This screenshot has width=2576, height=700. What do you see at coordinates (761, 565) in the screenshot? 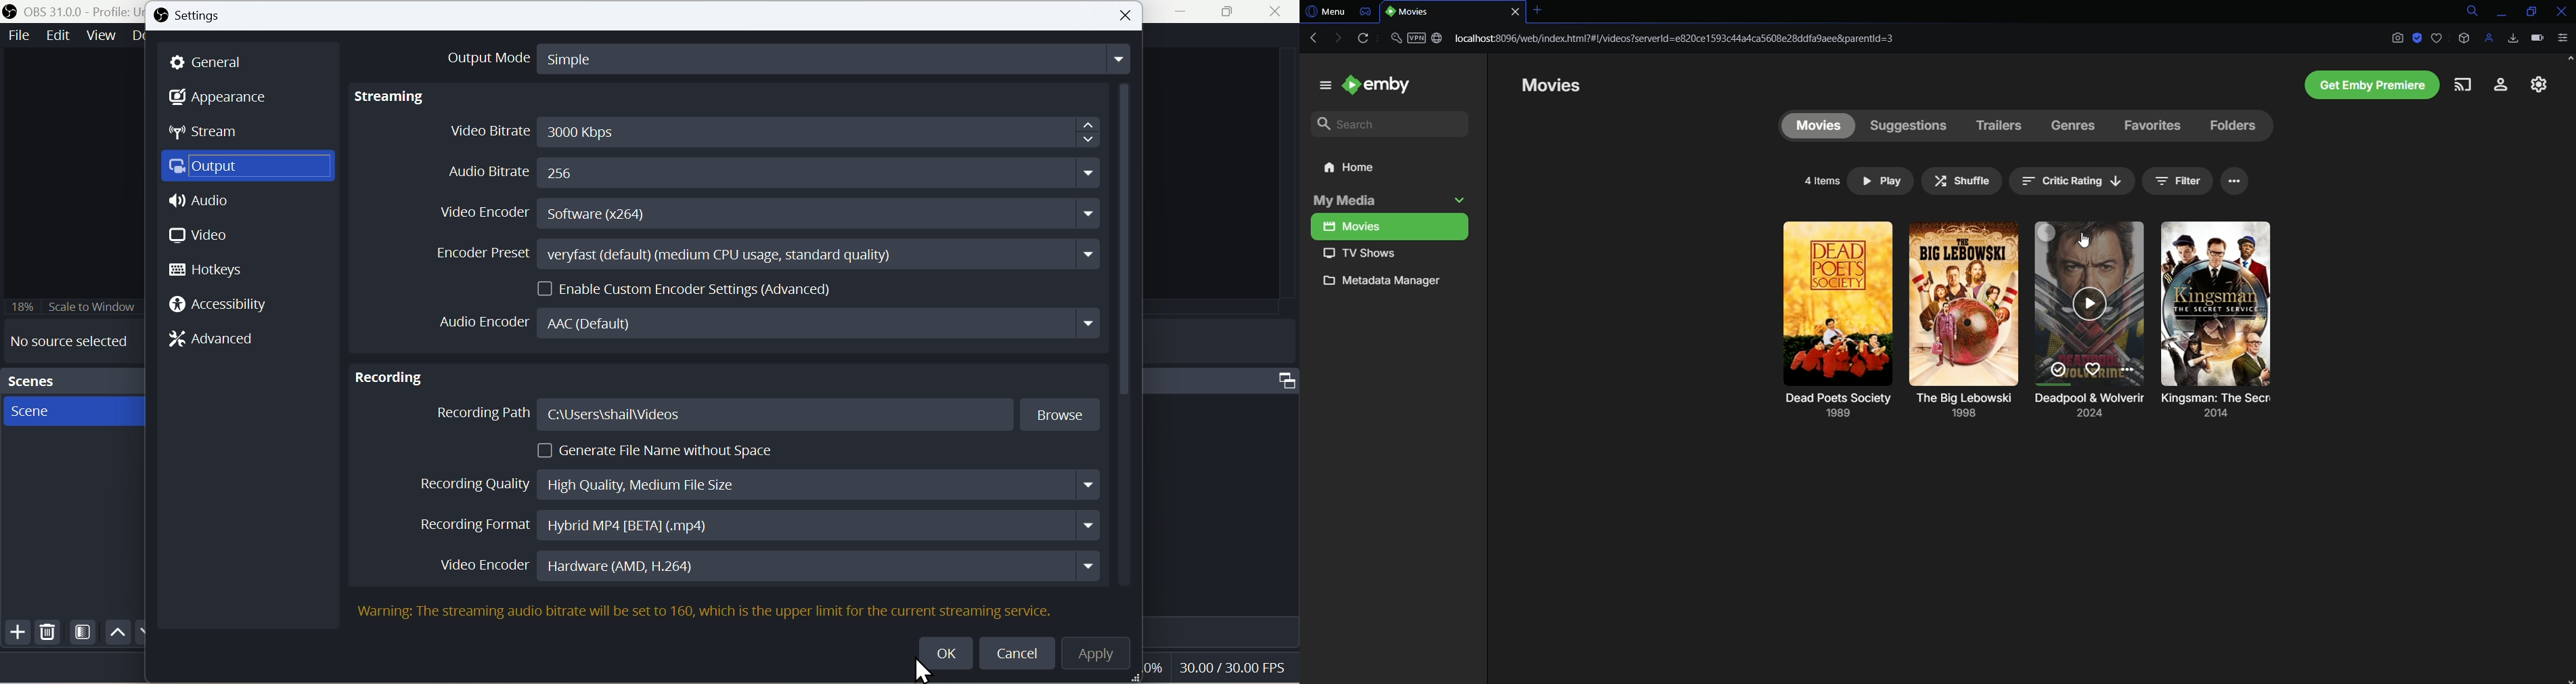
I see `Video Encoder` at bounding box center [761, 565].